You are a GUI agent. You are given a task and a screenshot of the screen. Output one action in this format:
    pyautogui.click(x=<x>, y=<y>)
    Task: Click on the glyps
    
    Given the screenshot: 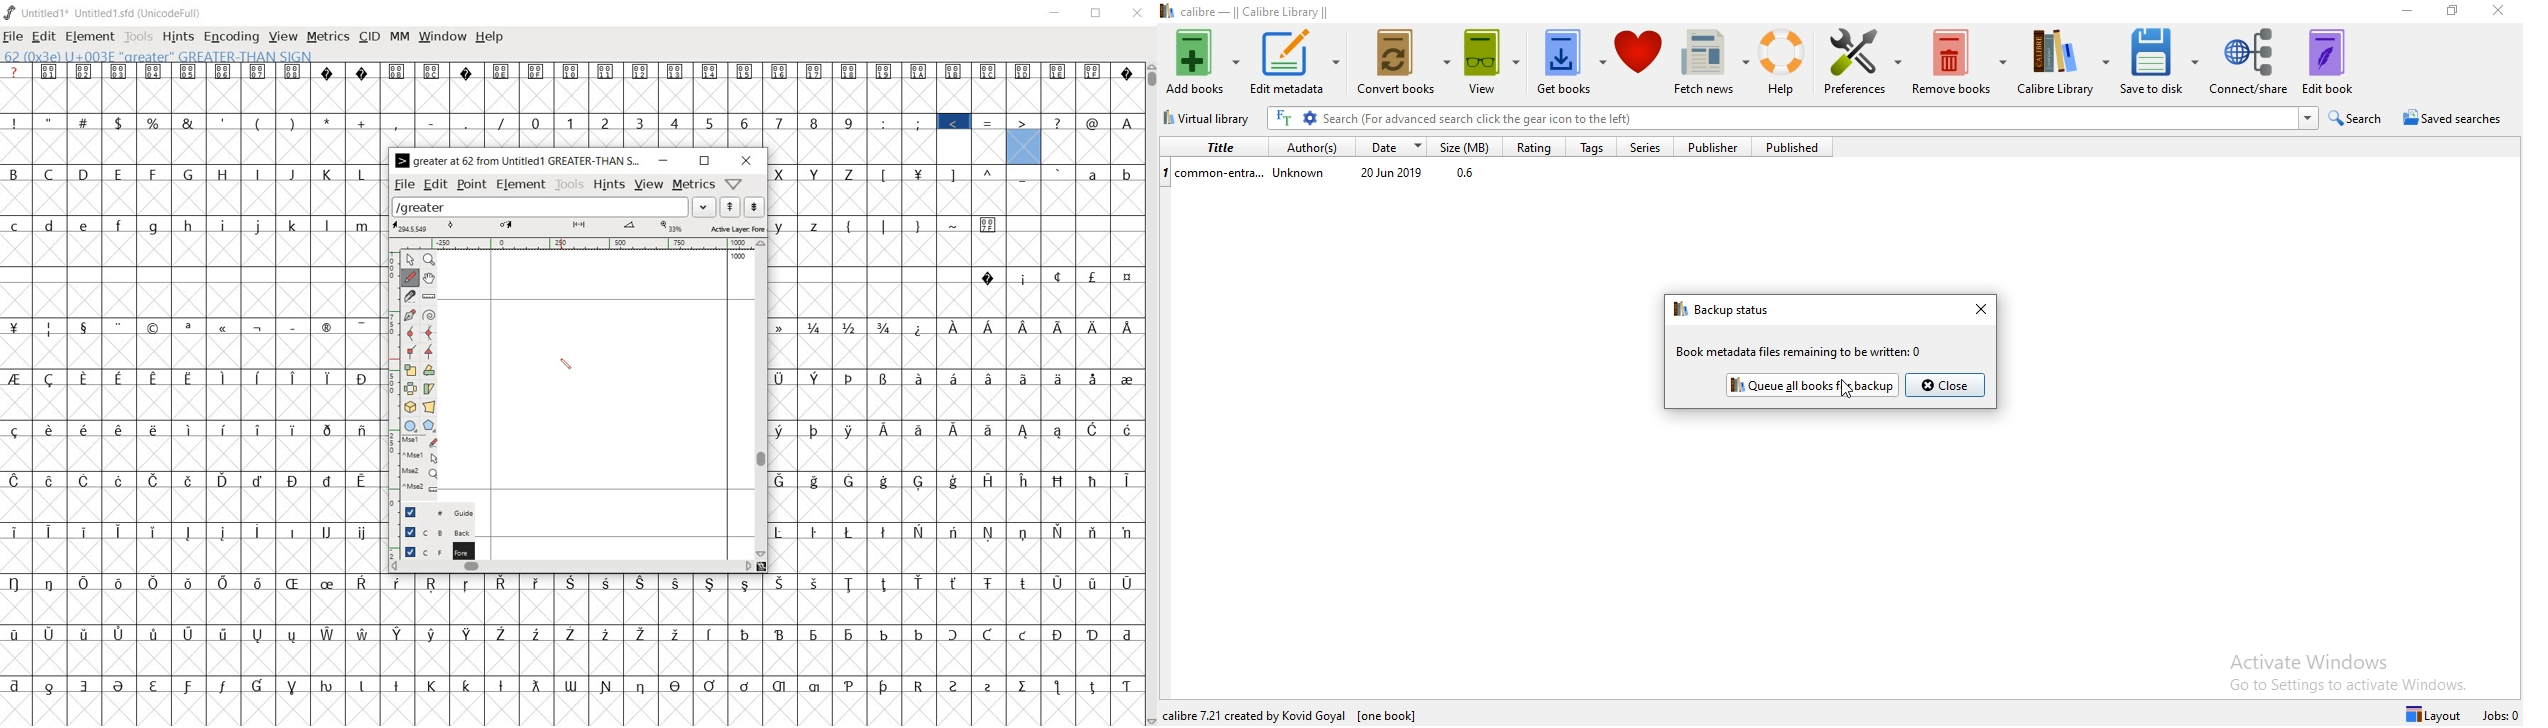 What is the action you would take?
    pyautogui.click(x=1095, y=131)
    